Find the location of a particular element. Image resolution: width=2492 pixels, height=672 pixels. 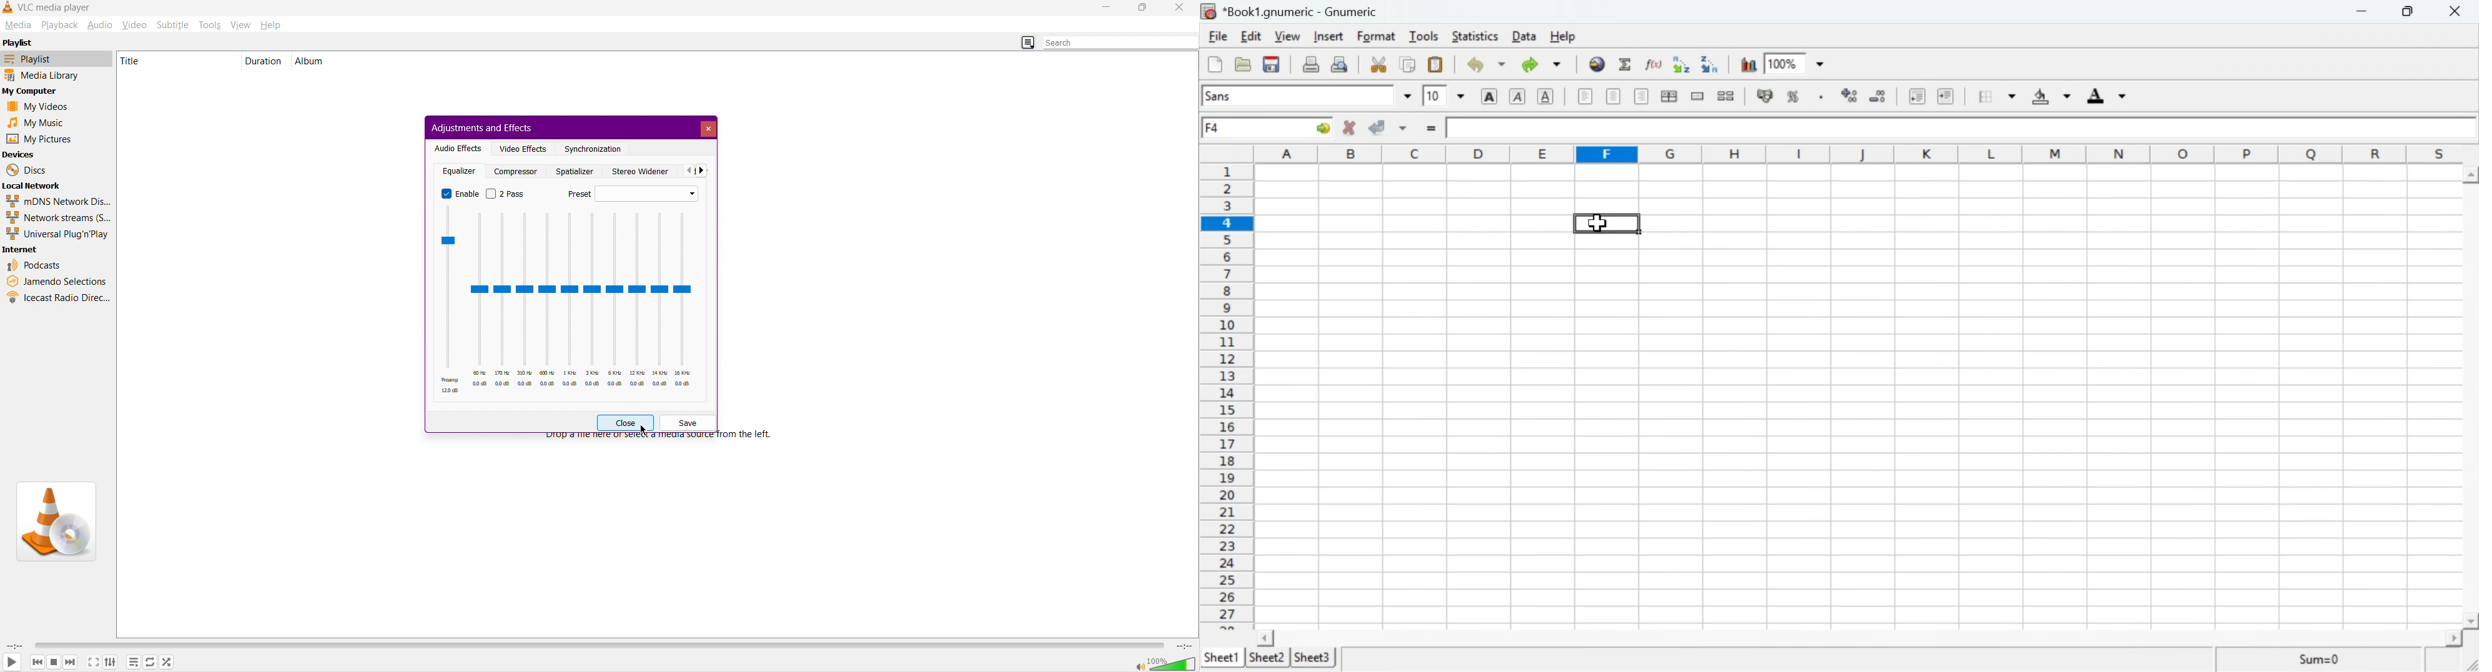

Thousands separator is located at coordinates (1819, 94).